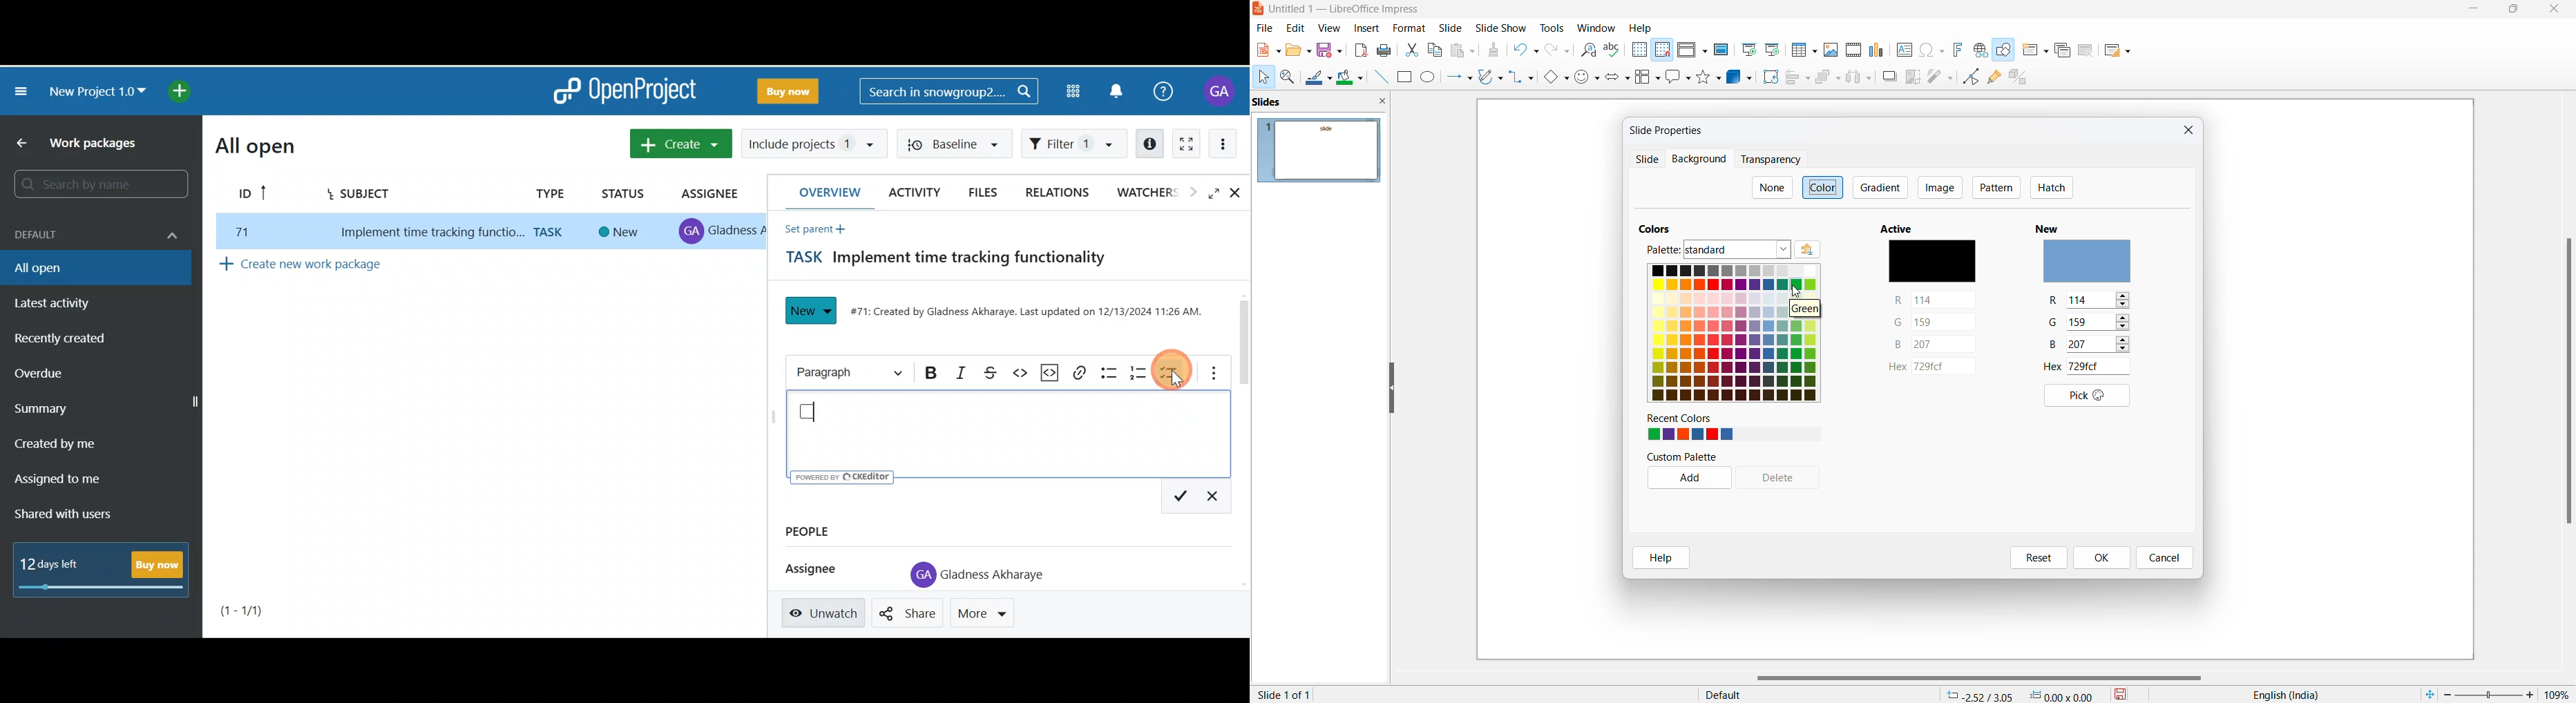 This screenshot has height=728, width=2576. What do you see at coordinates (1263, 77) in the screenshot?
I see `cursor` at bounding box center [1263, 77].